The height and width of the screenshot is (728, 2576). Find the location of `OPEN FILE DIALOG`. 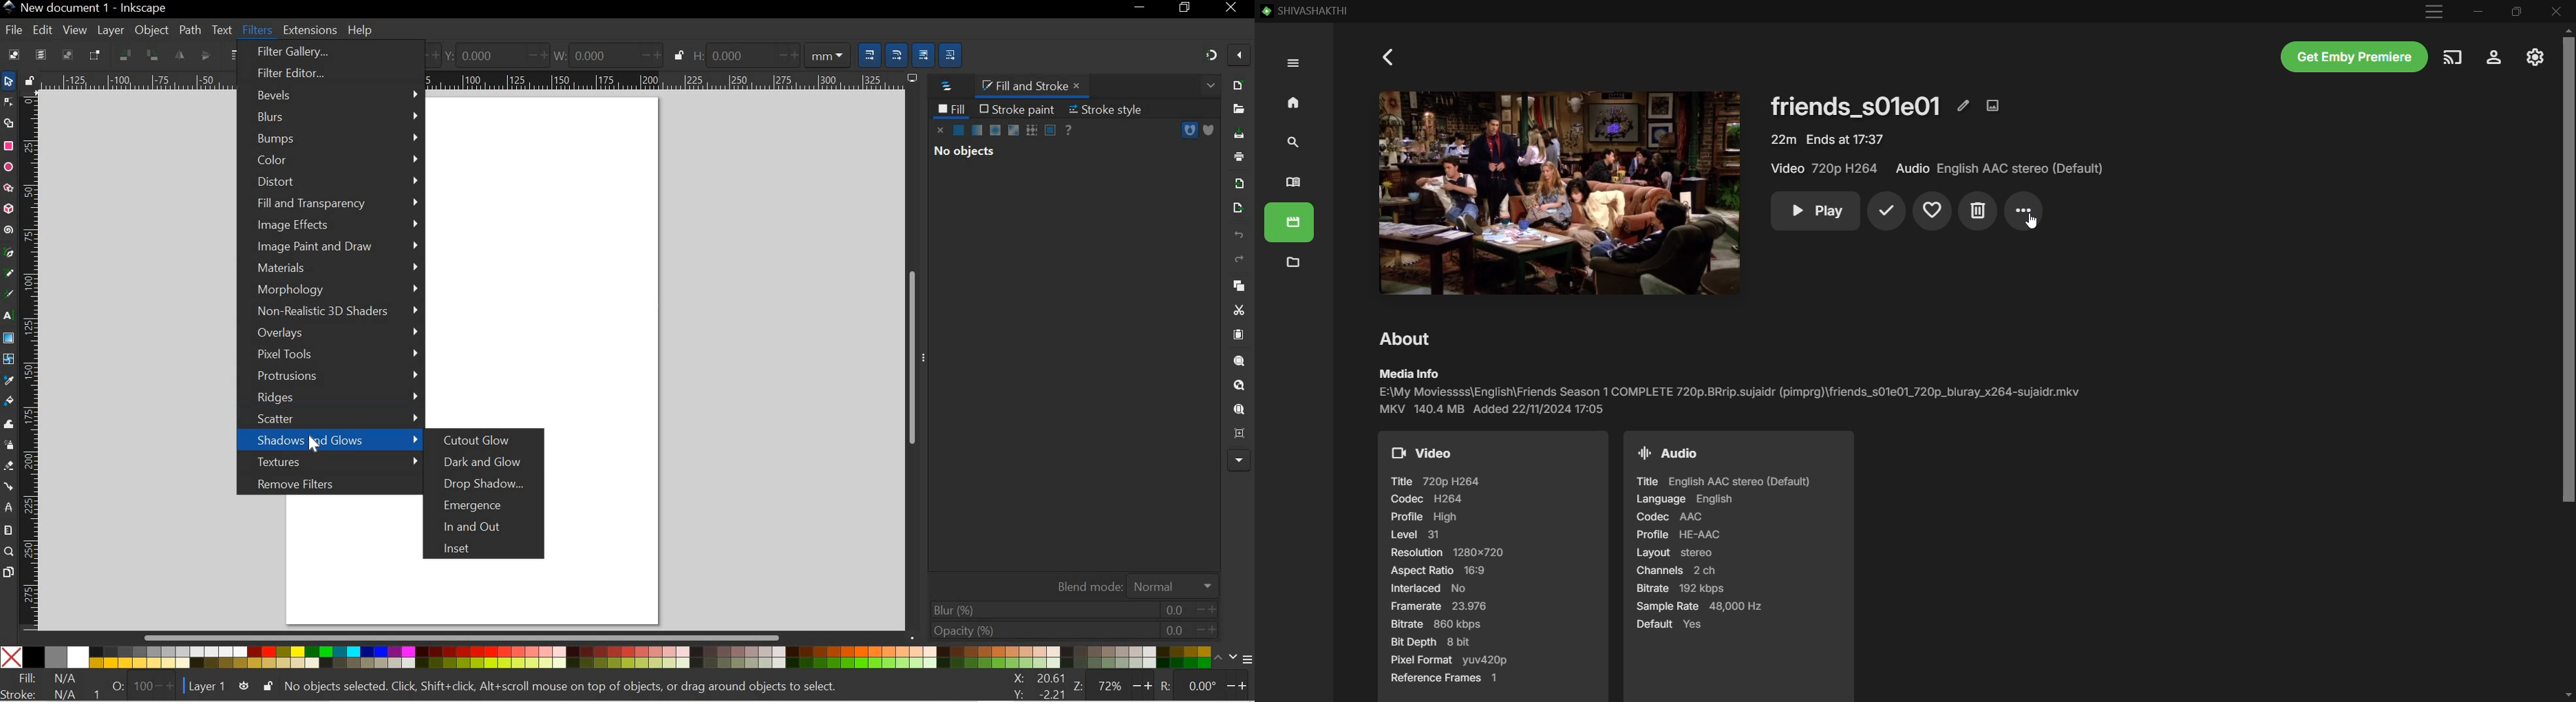

OPEN FILE DIALOG is located at coordinates (1236, 109).